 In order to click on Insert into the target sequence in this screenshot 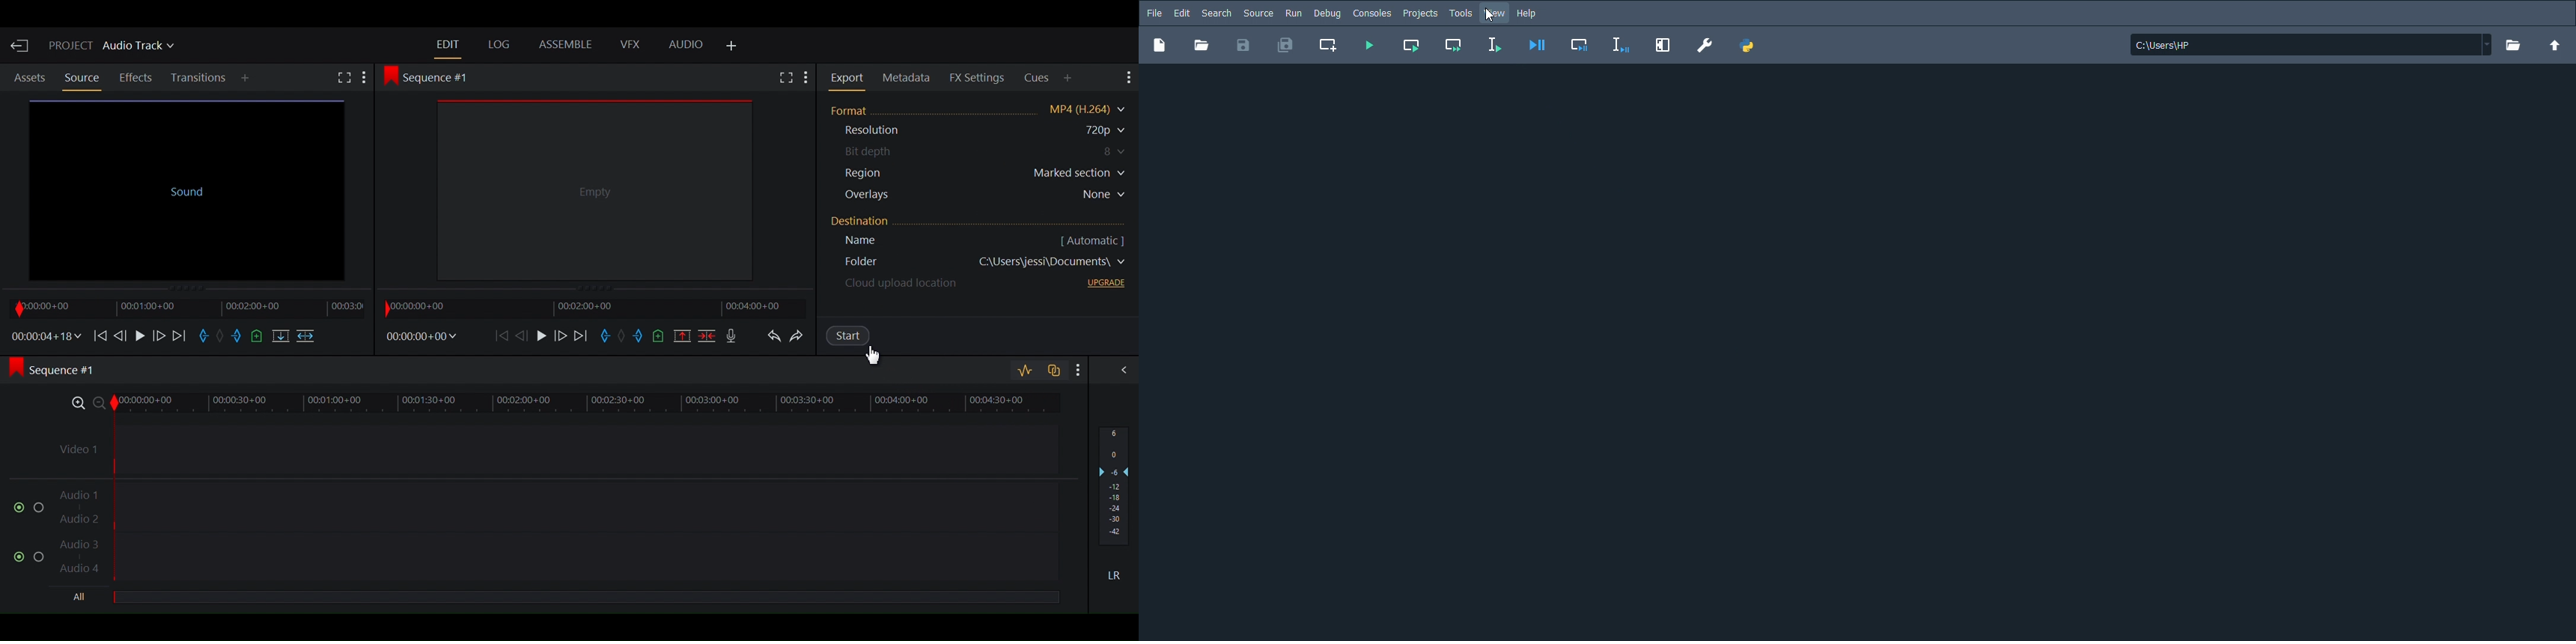, I will do `click(307, 337)`.